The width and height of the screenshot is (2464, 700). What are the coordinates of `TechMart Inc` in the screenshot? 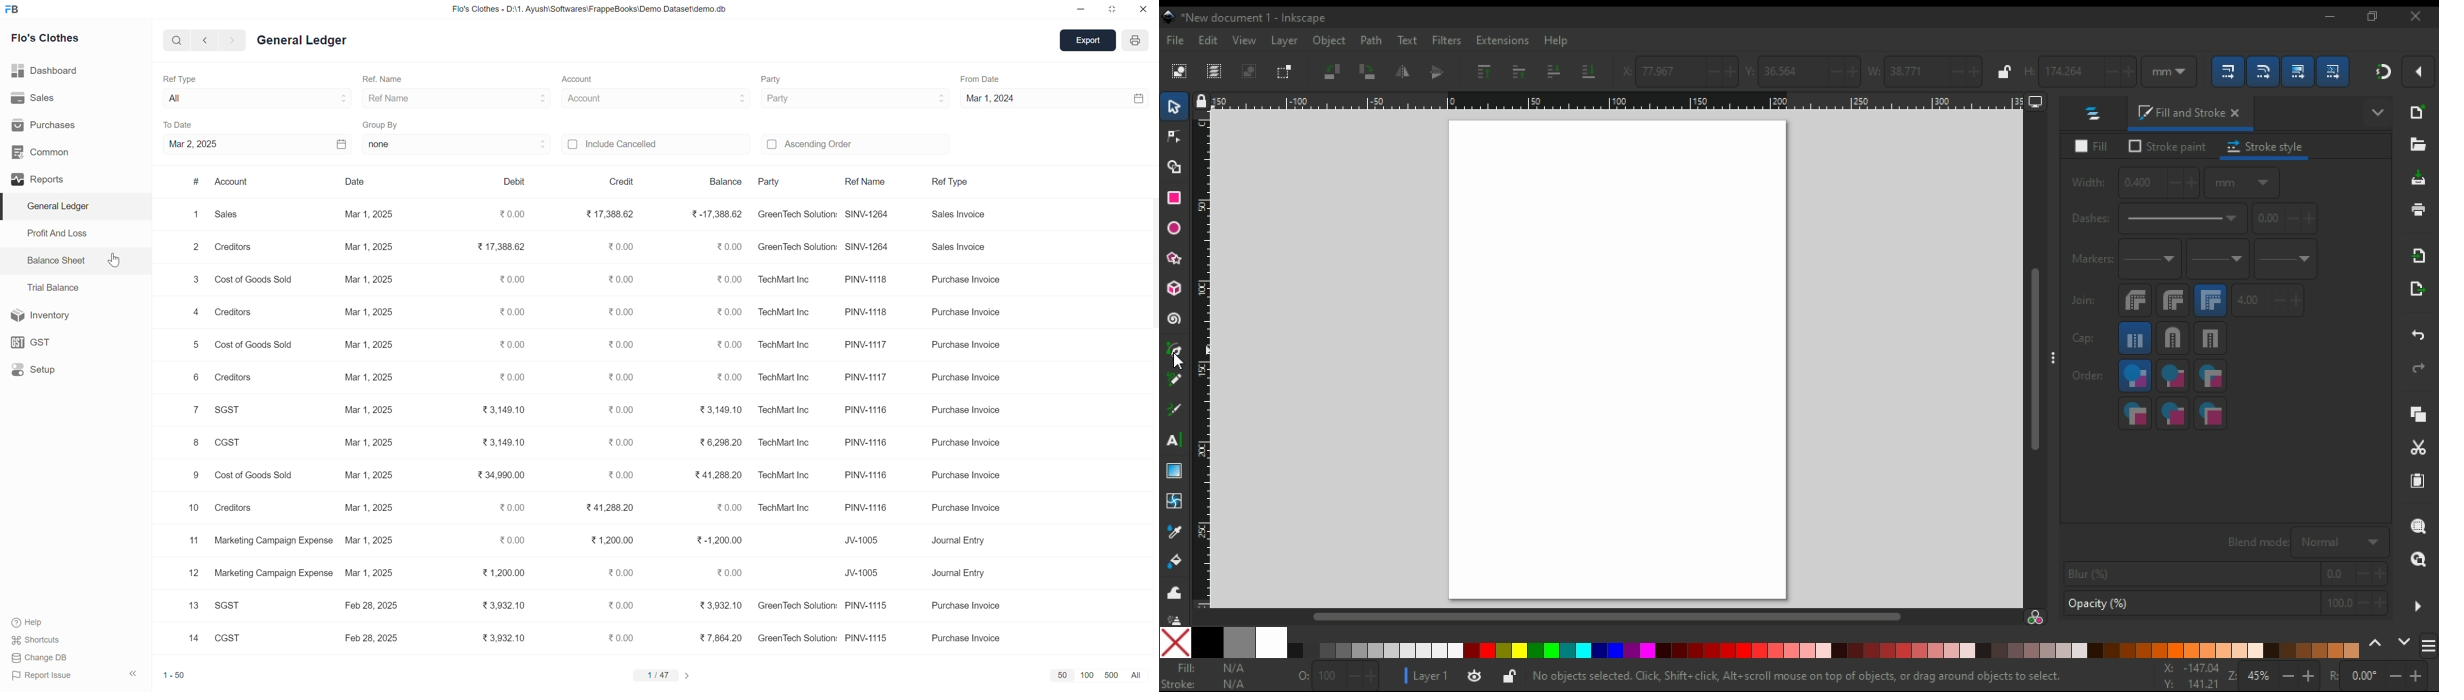 It's located at (784, 345).